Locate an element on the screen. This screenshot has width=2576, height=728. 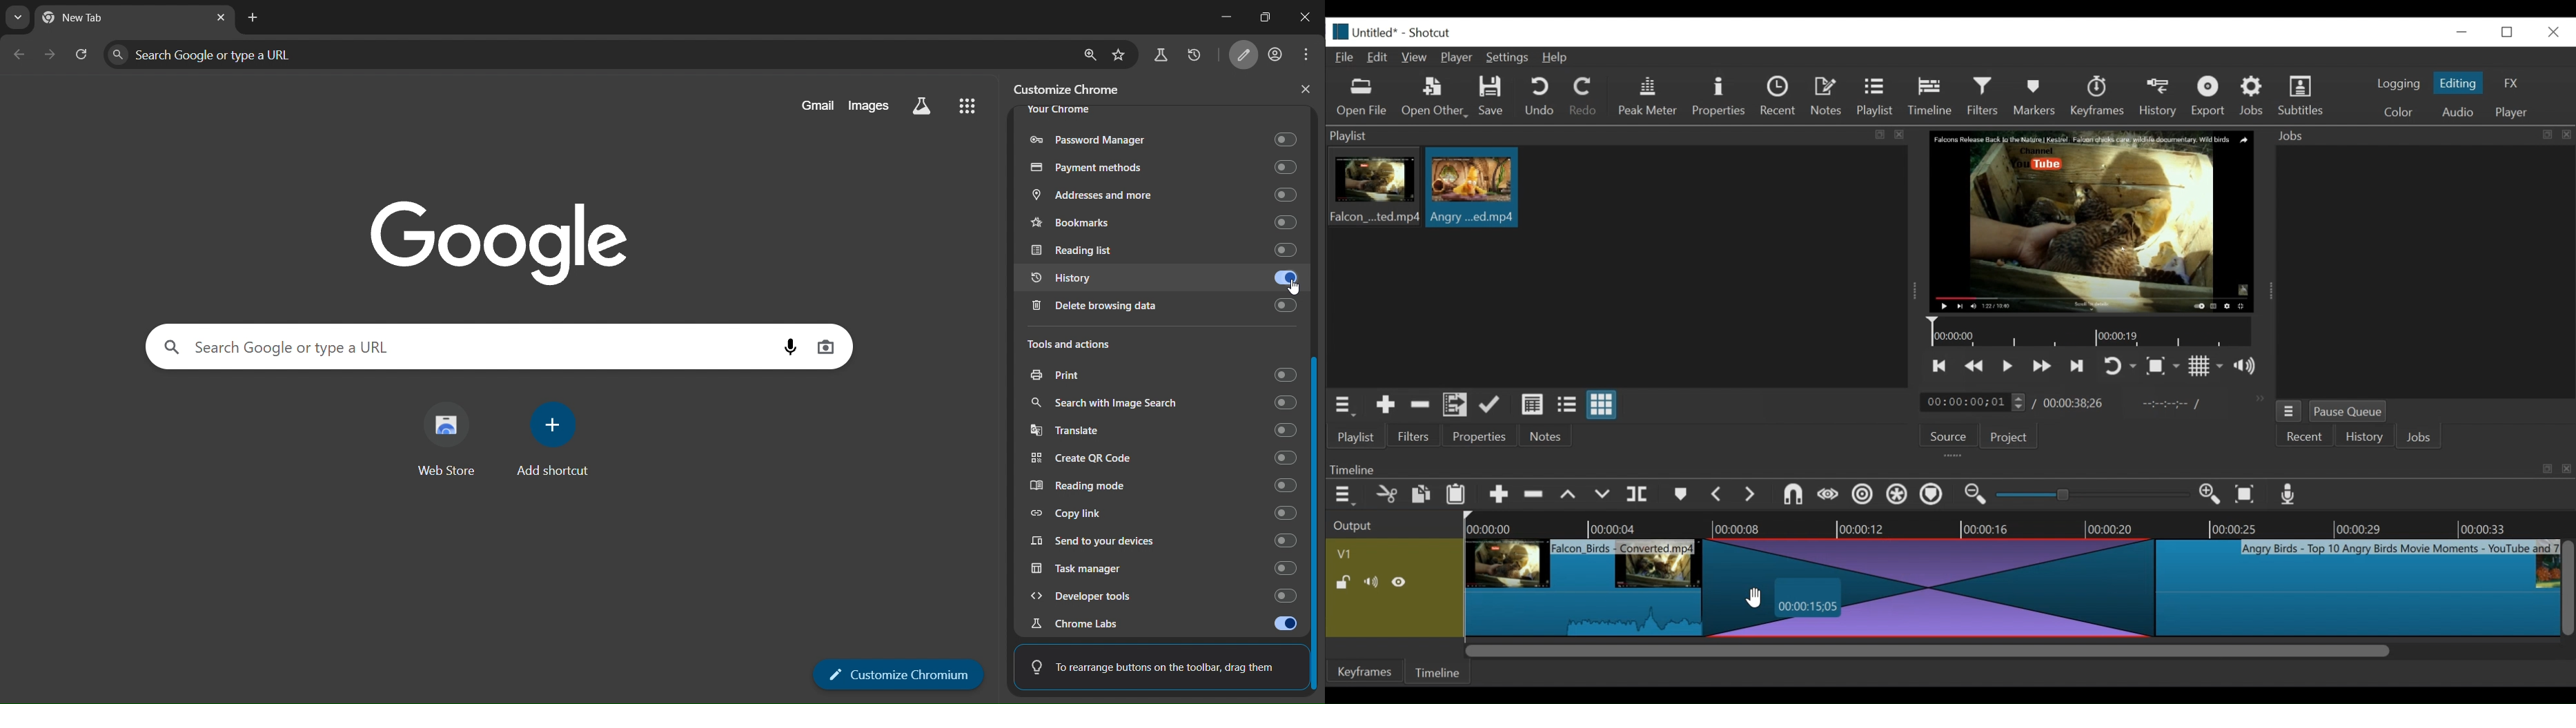
Properties is located at coordinates (1721, 96).